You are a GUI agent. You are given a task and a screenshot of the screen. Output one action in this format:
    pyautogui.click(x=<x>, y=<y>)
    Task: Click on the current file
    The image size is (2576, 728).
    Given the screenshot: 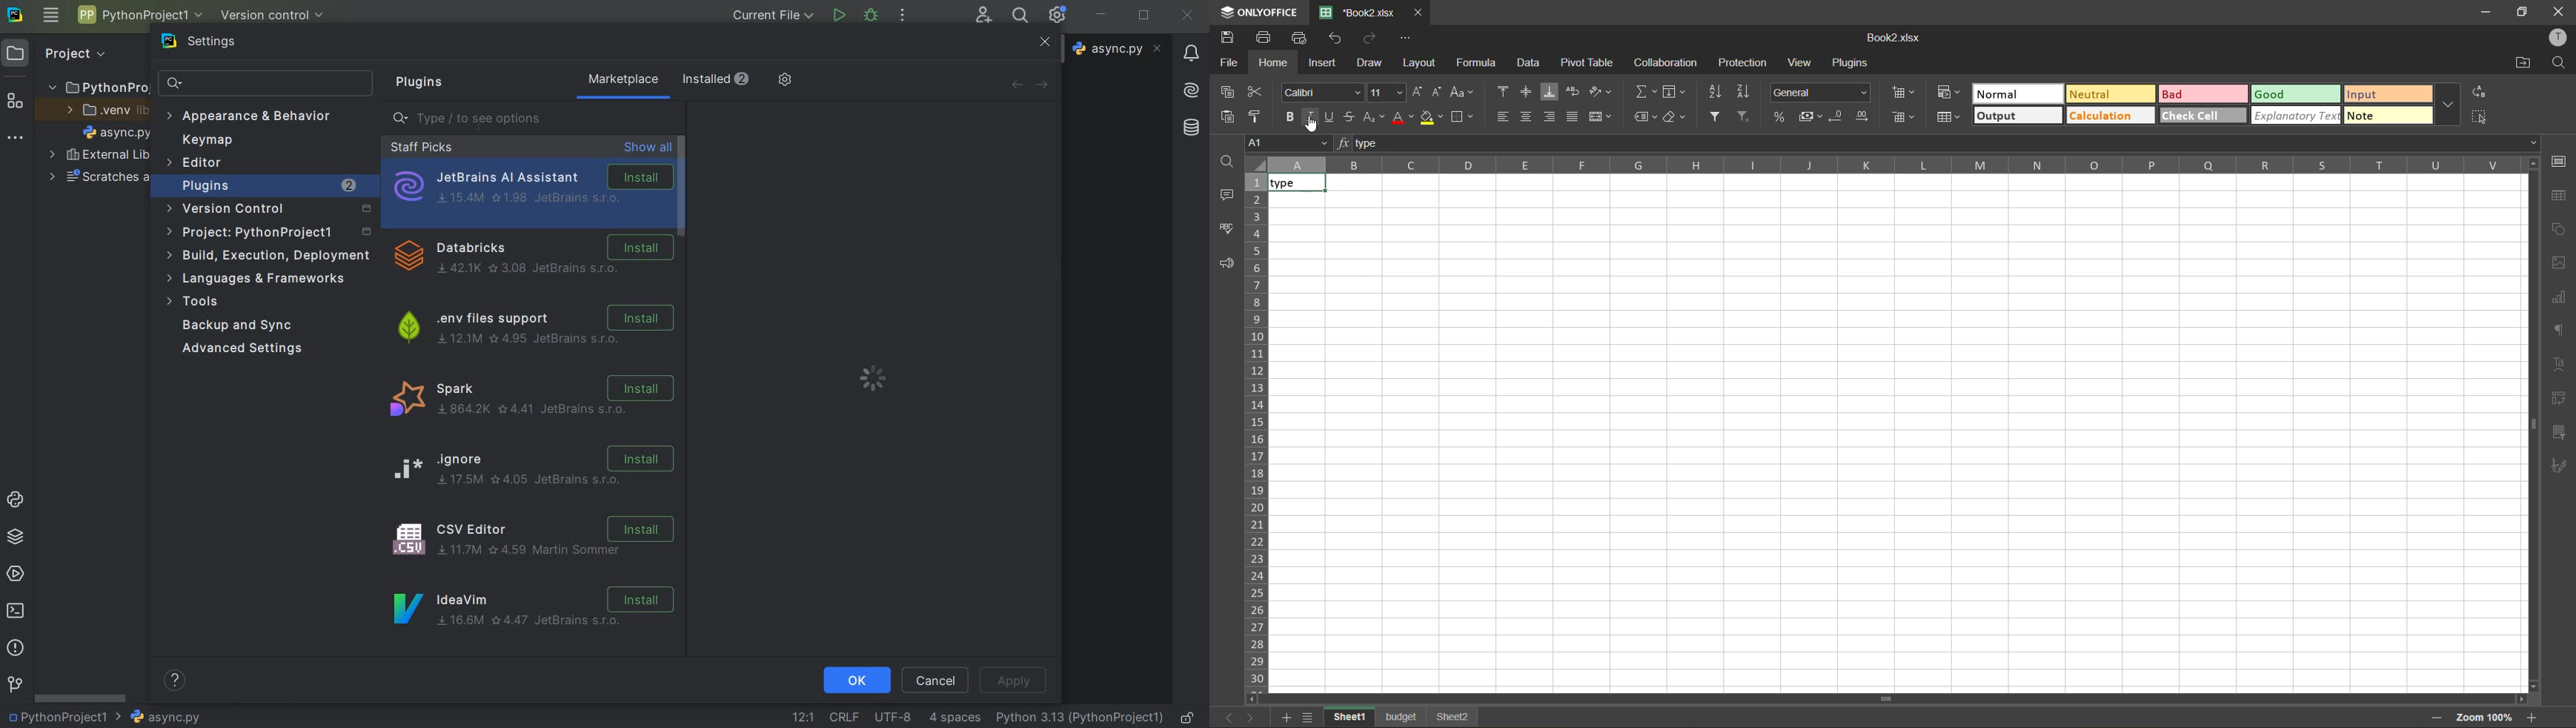 What is the action you would take?
    pyautogui.click(x=773, y=15)
    